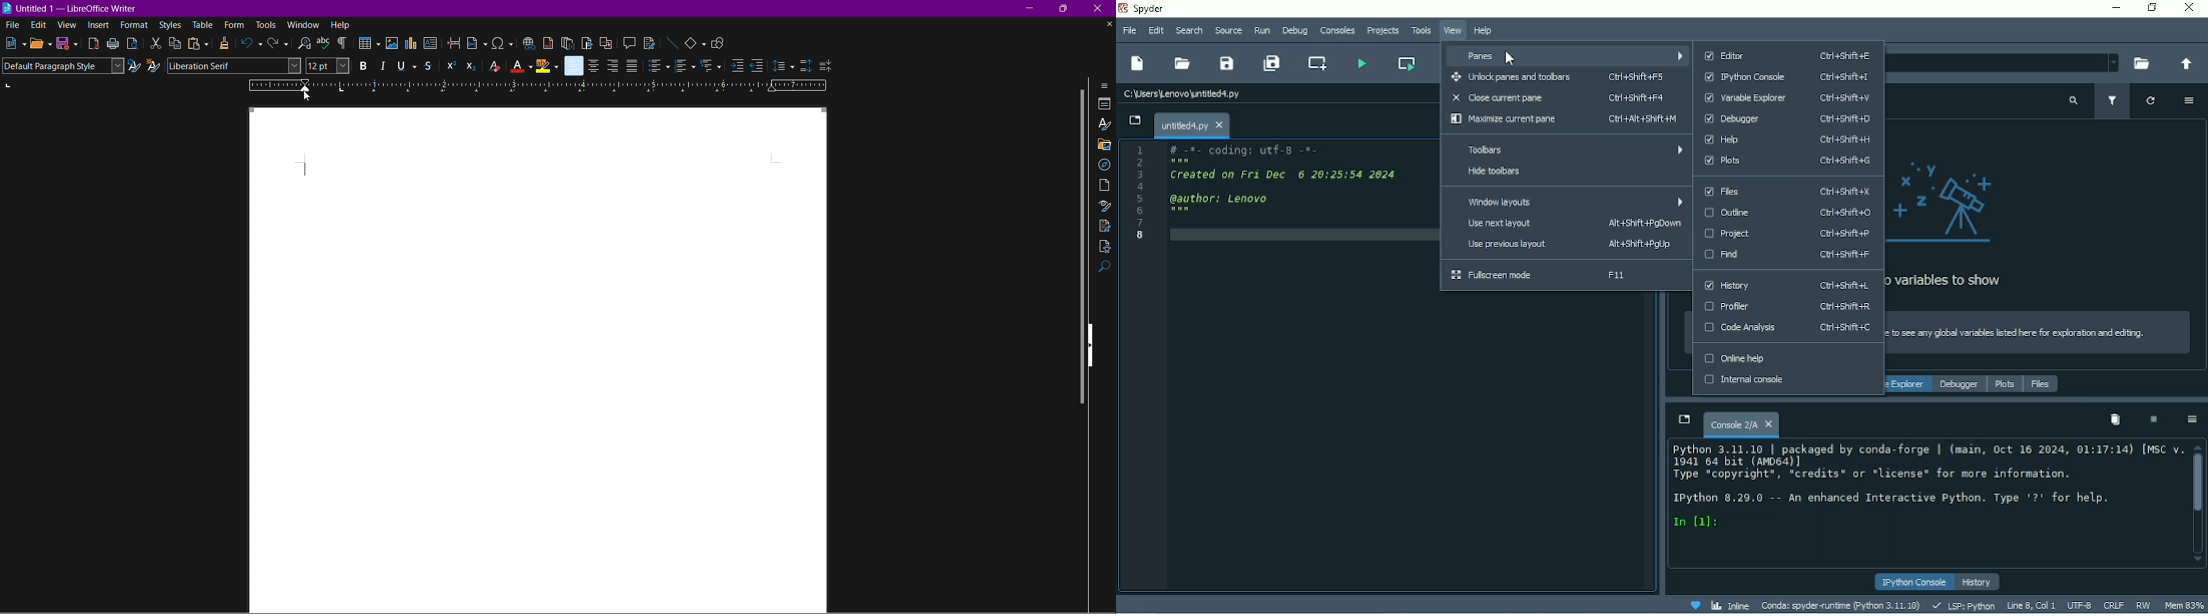 Image resolution: width=2212 pixels, height=616 pixels. Describe the element at coordinates (1132, 122) in the screenshot. I see `Browse tabs` at that location.